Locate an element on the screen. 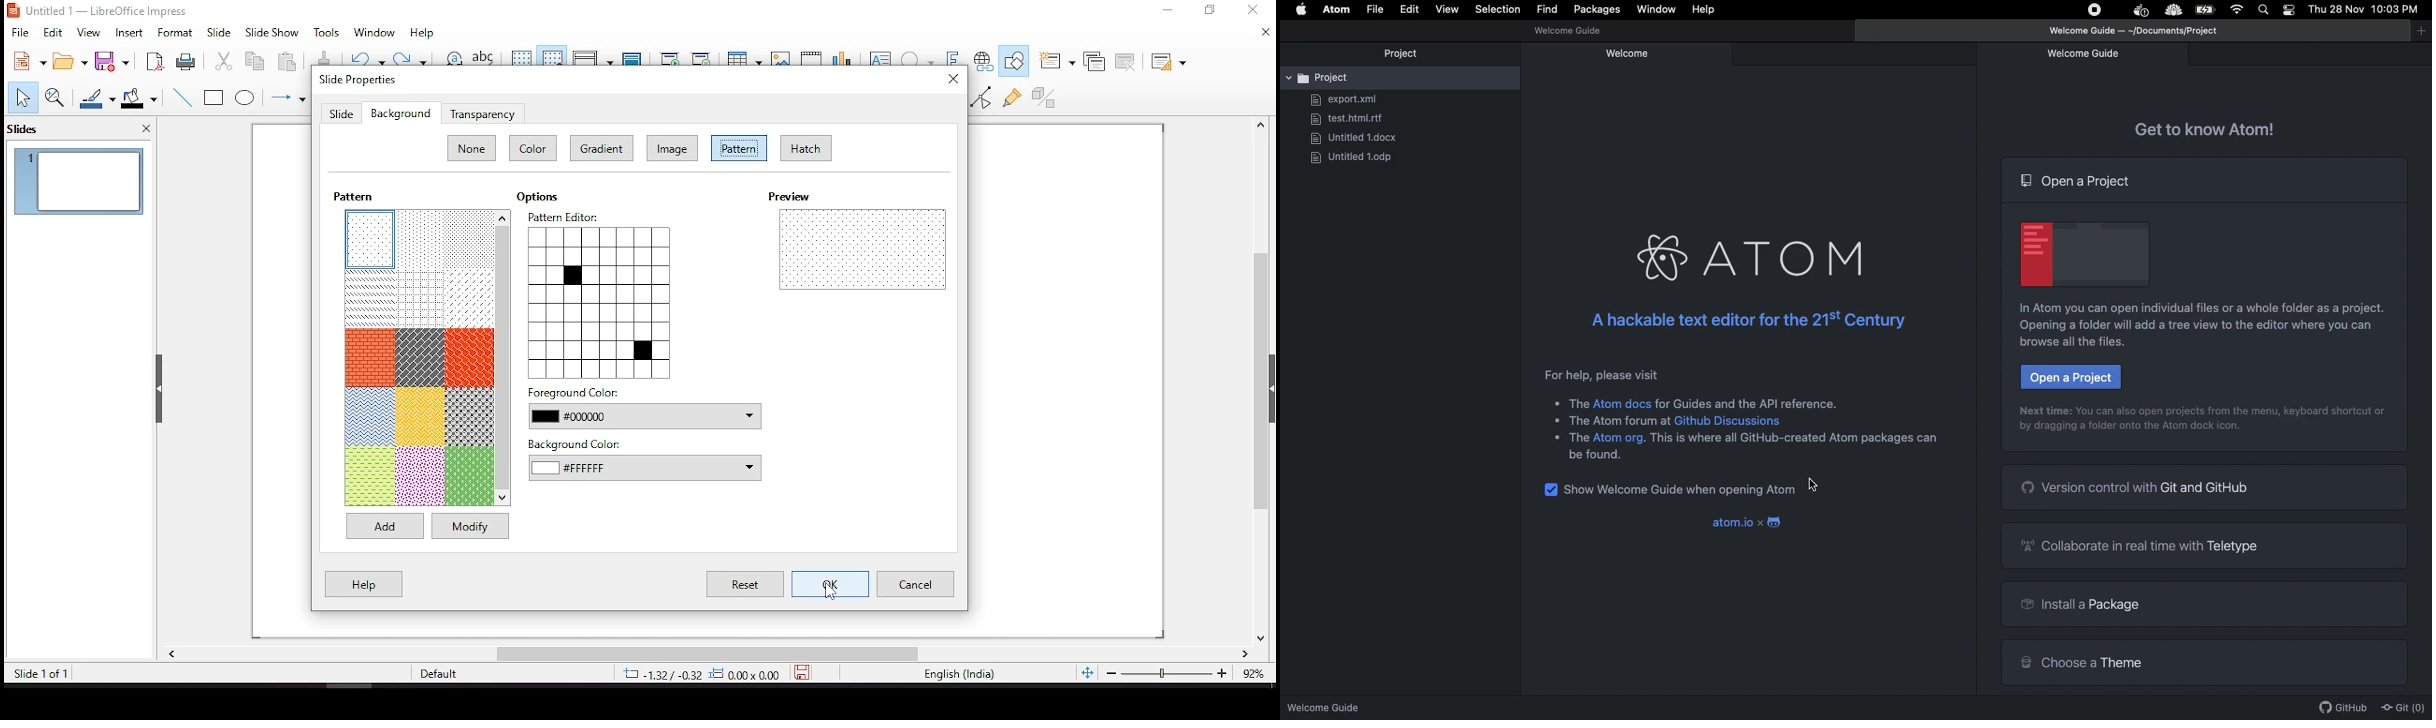 This screenshot has width=2436, height=728. Get to know Atom is located at coordinates (2201, 126).